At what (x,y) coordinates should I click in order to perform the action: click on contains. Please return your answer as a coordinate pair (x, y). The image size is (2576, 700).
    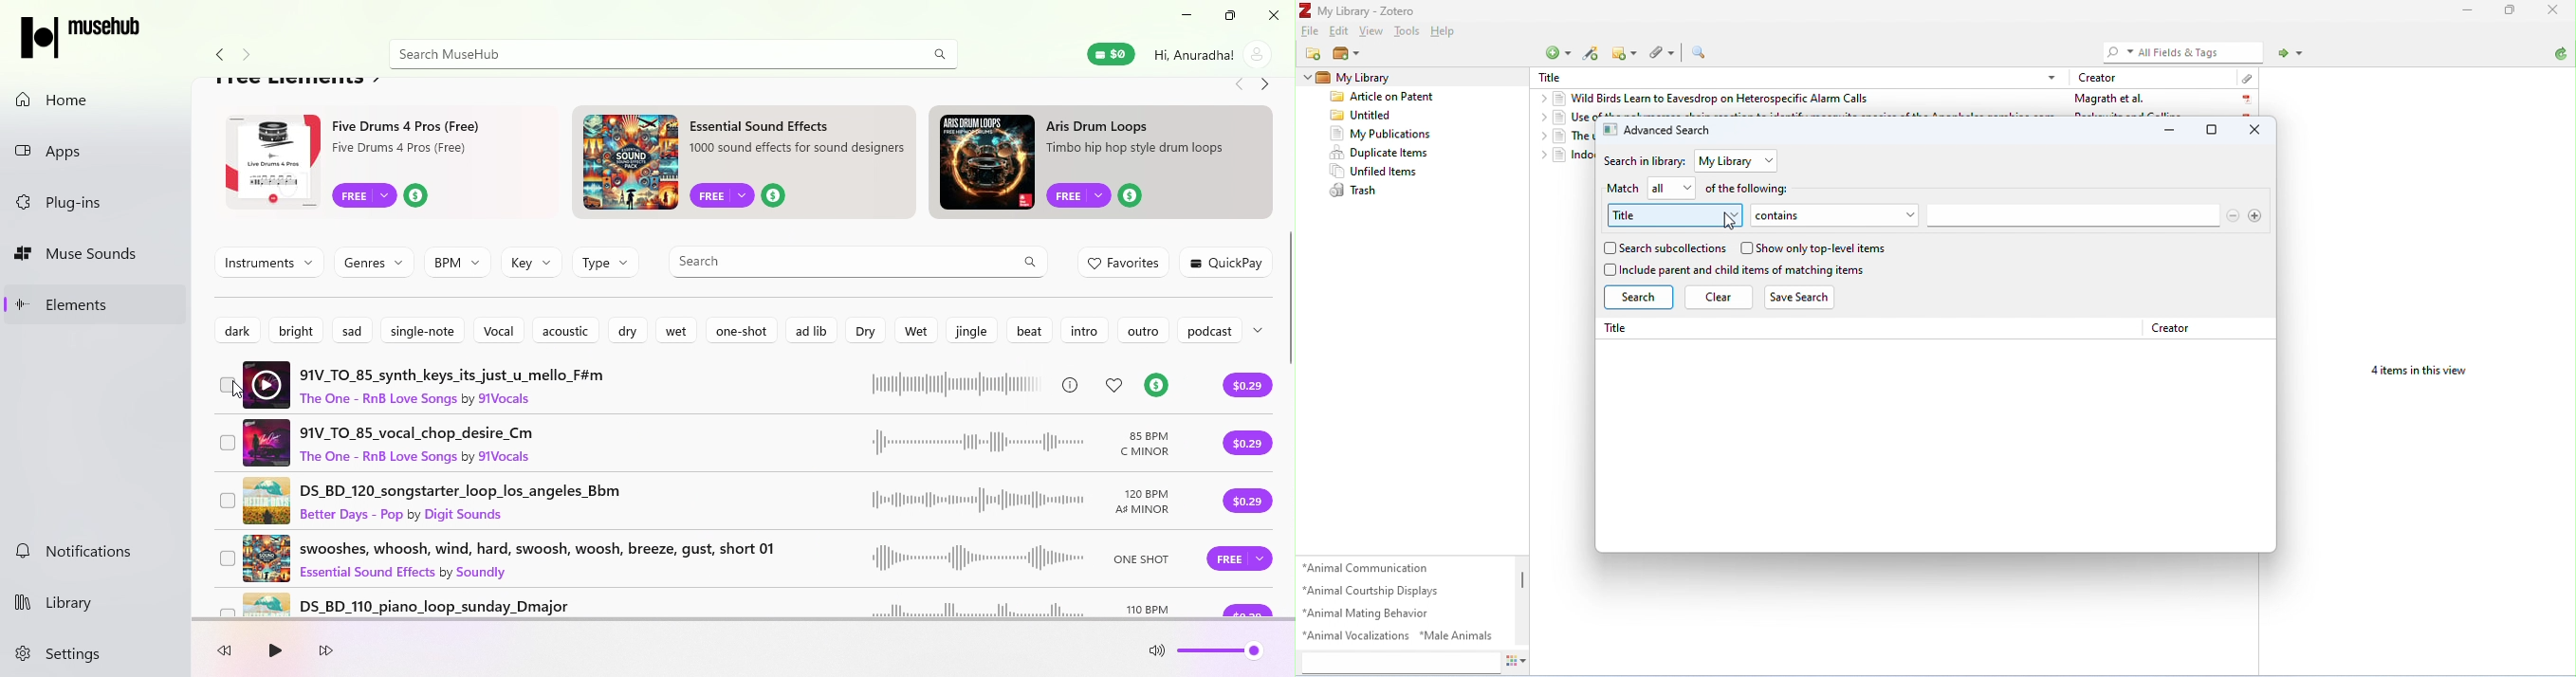
    Looking at the image, I should click on (1823, 215).